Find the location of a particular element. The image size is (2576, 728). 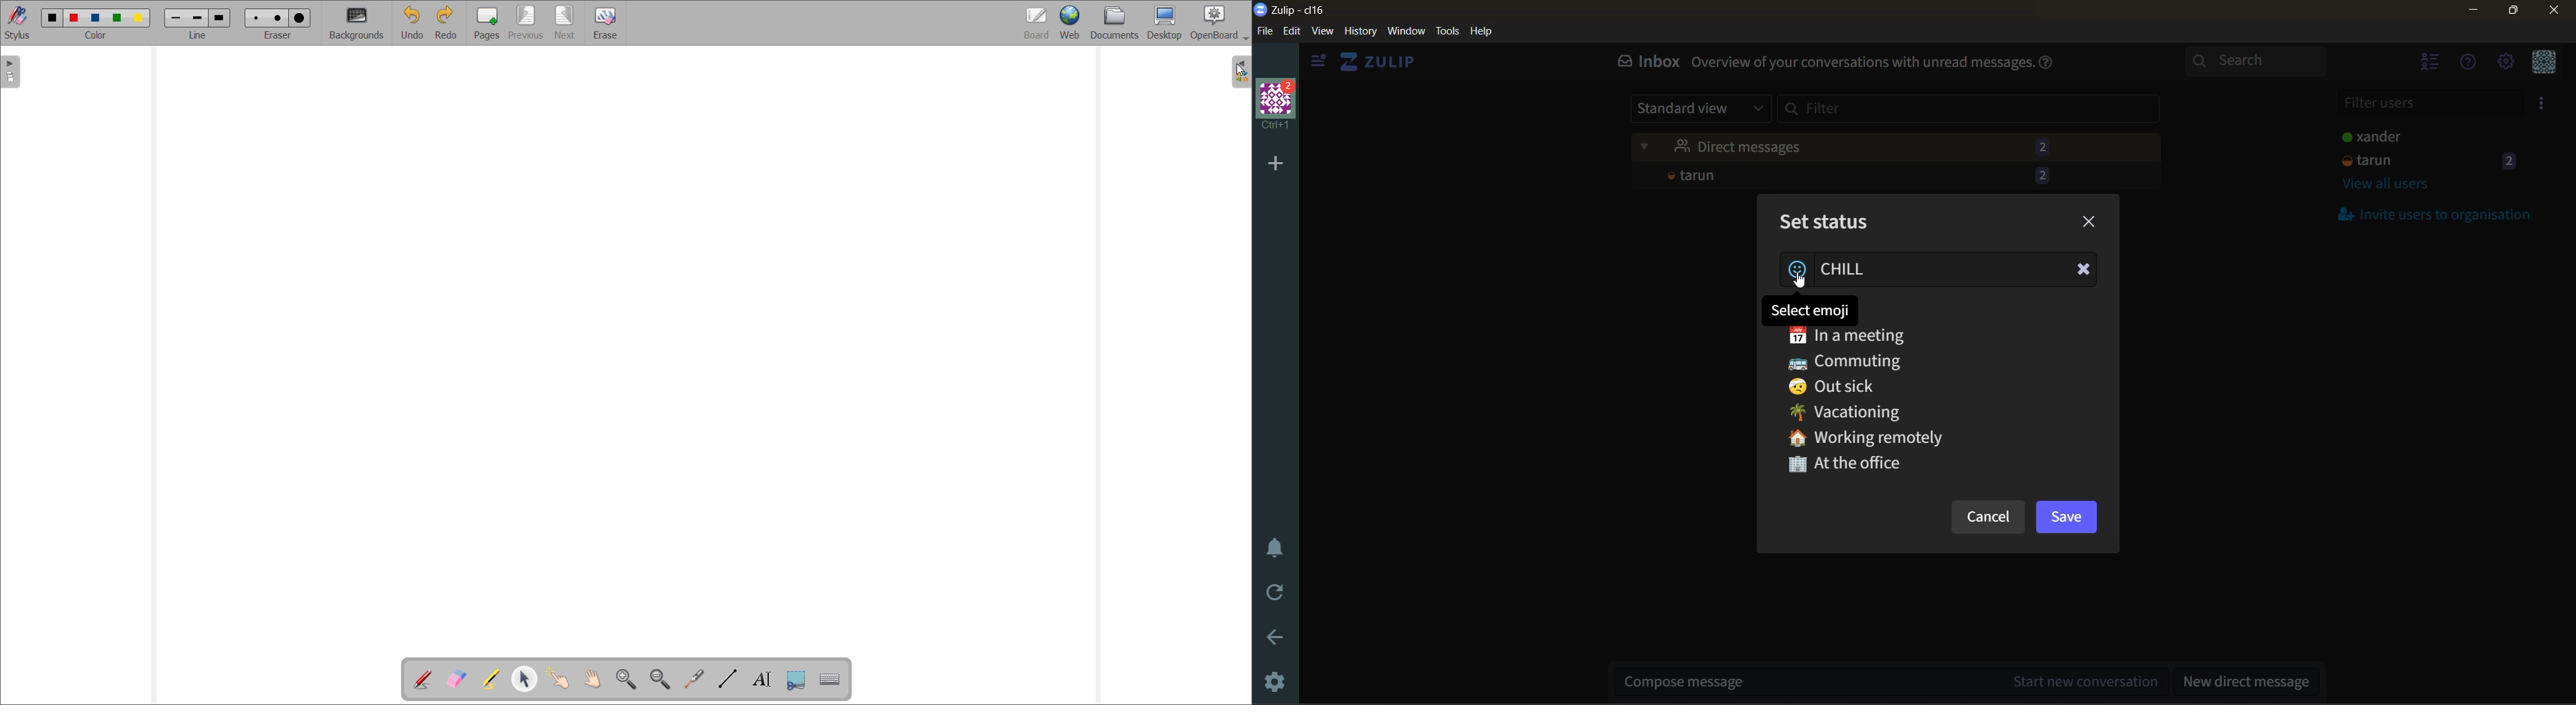

tooltip is located at coordinates (1813, 312).